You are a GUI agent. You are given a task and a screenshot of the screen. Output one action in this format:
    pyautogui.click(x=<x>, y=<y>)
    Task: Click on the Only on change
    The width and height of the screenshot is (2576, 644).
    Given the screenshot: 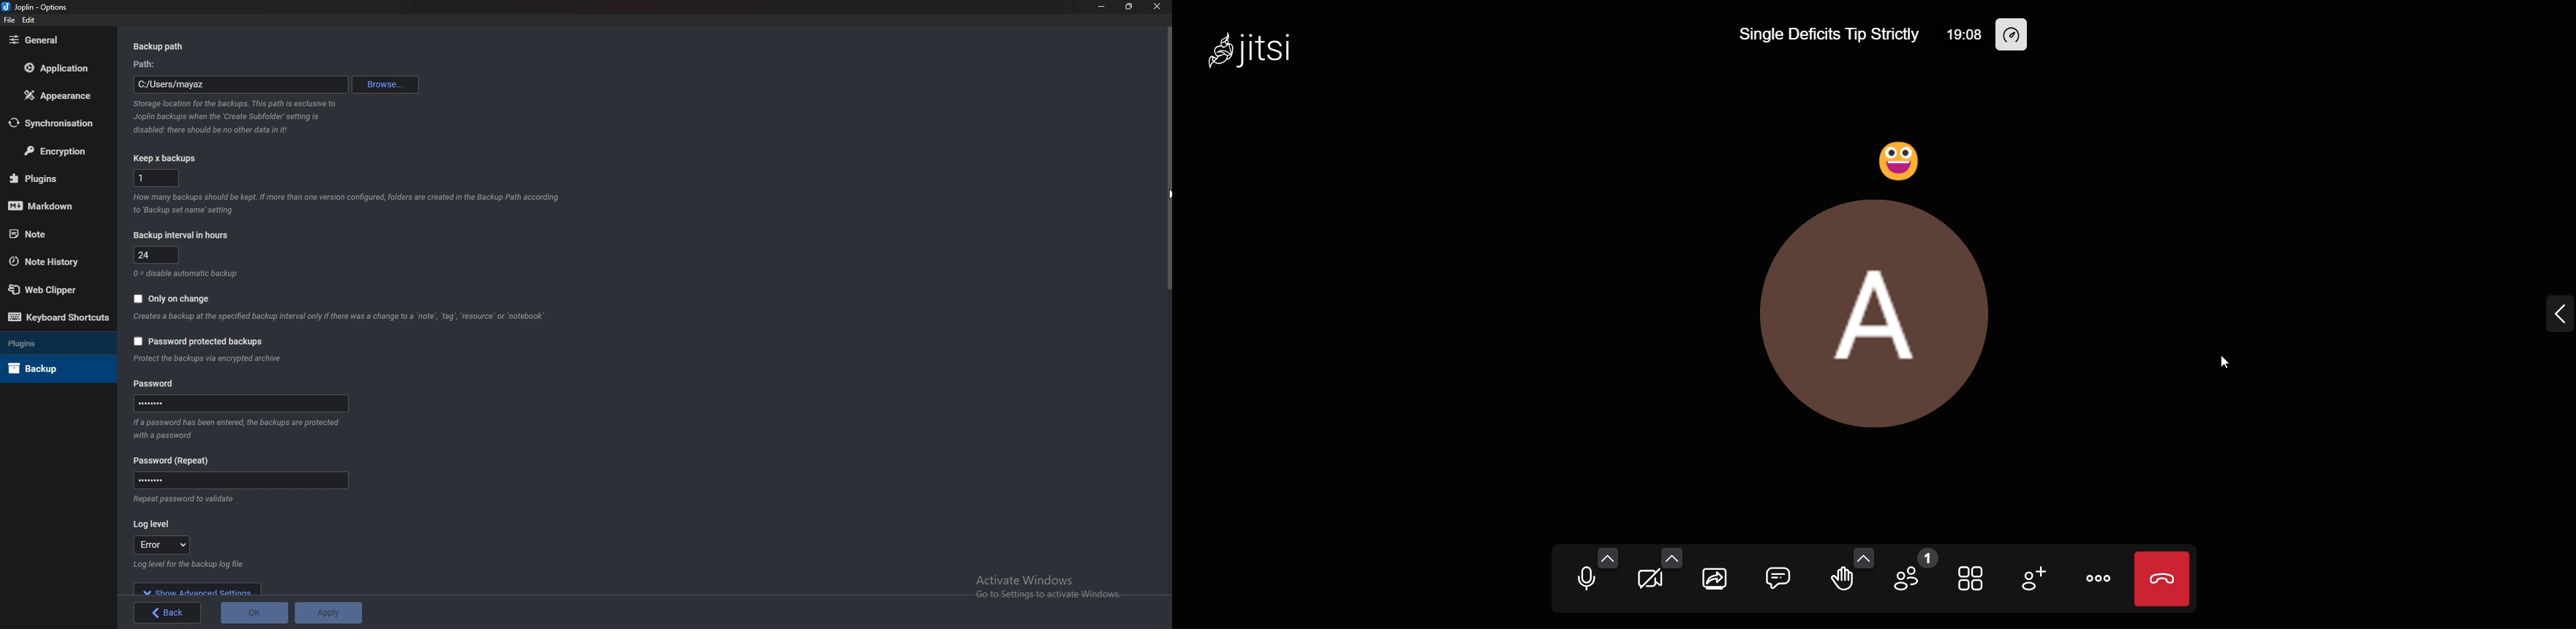 What is the action you would take?
    pyautogui.click(x=179, y=297)
    